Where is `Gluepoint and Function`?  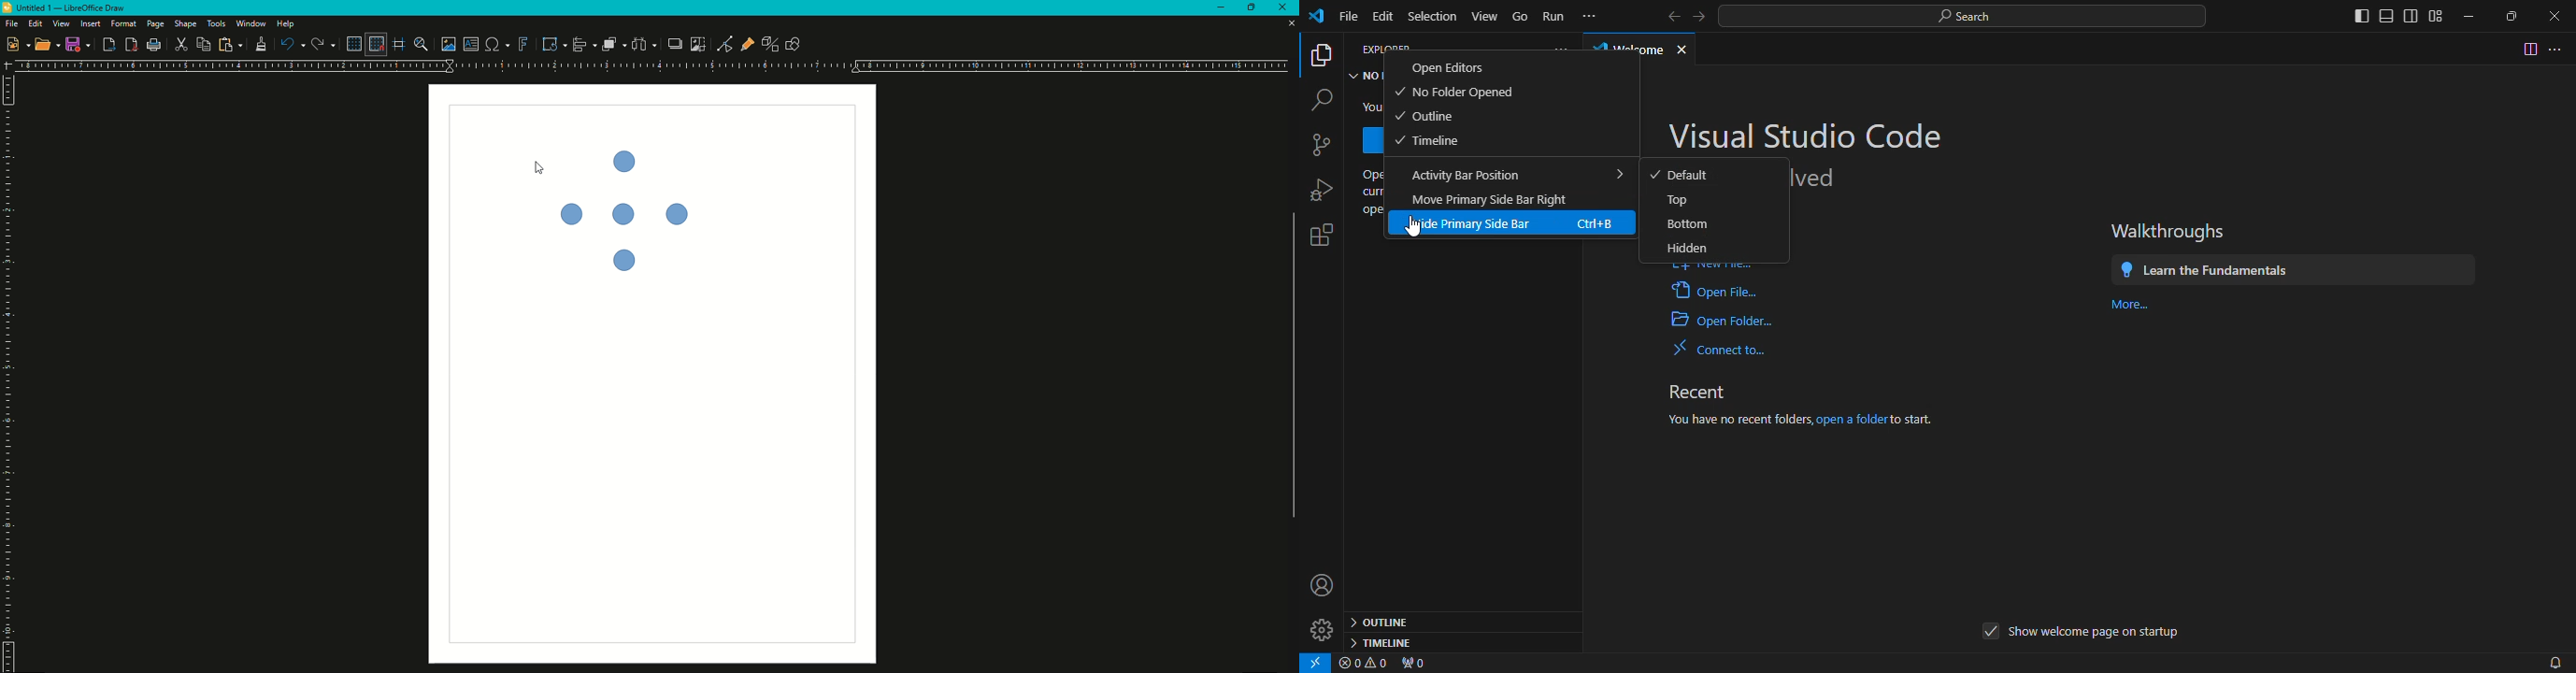
Gluepoint and Function is located at coordinates (749, 45).